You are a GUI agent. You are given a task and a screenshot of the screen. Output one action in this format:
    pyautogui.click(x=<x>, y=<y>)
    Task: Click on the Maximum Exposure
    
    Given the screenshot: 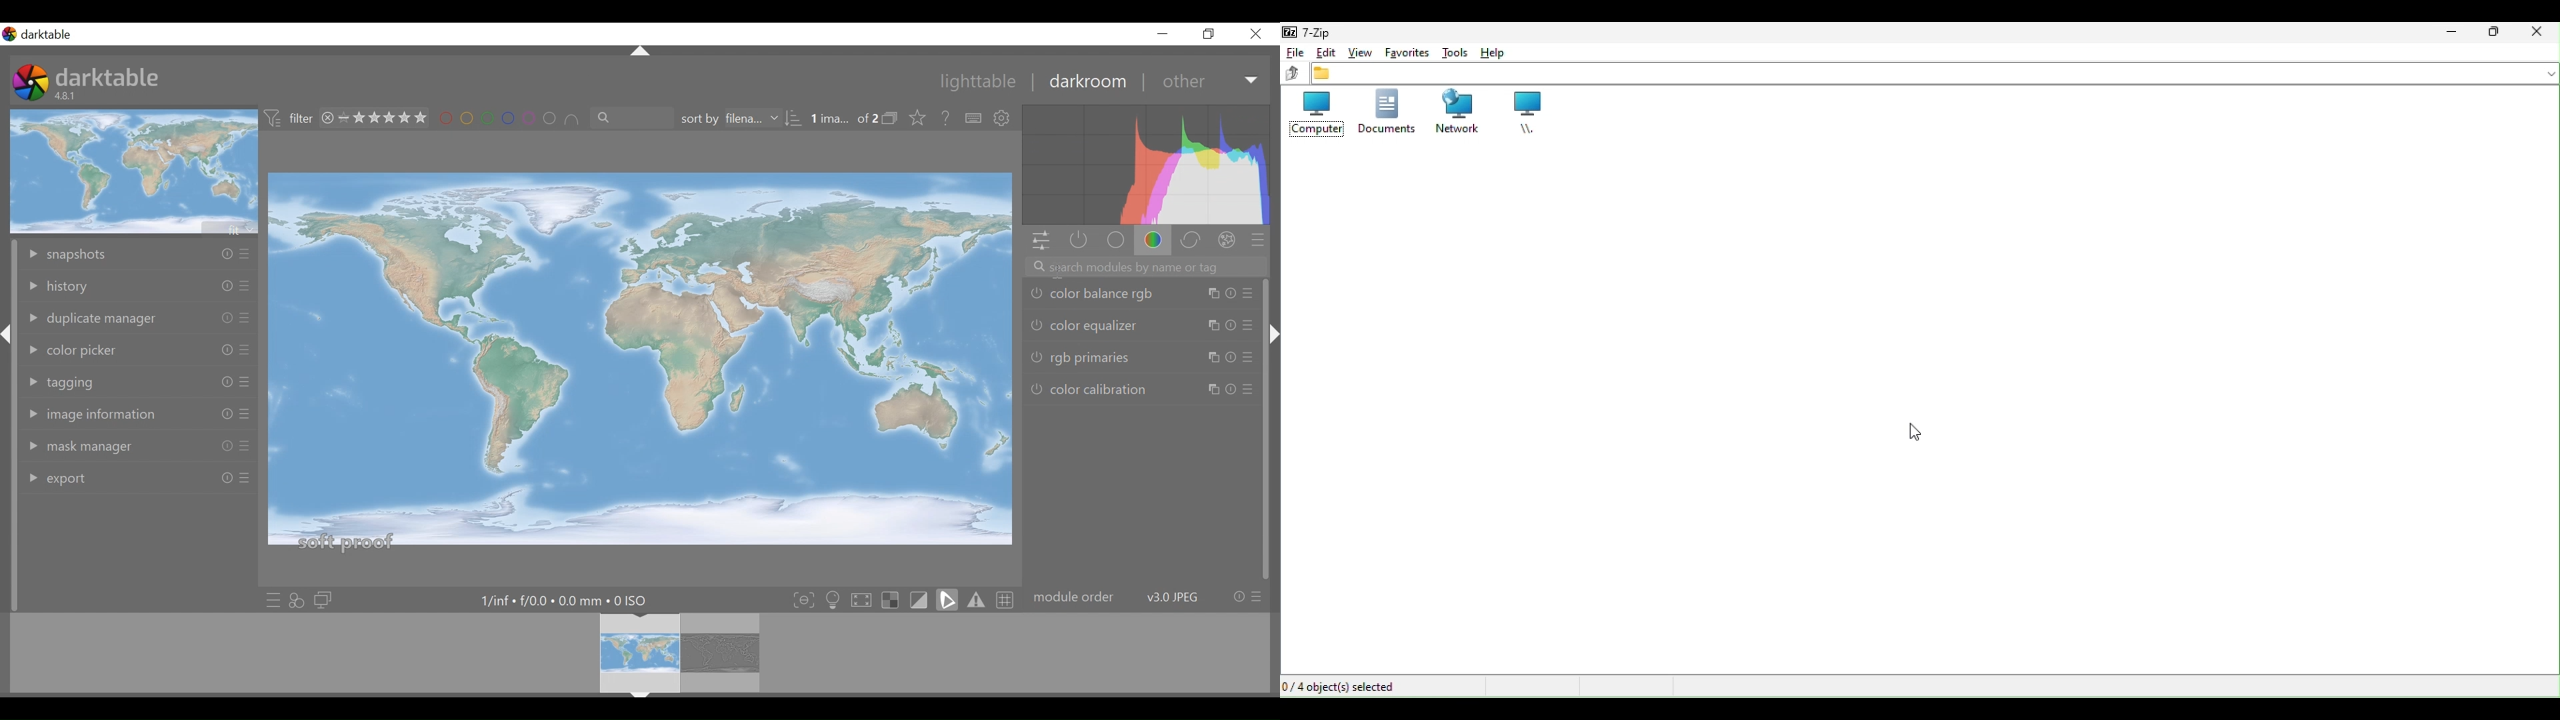 What is the action you would take?
    pyautogui.click(x=562, y=600)
    